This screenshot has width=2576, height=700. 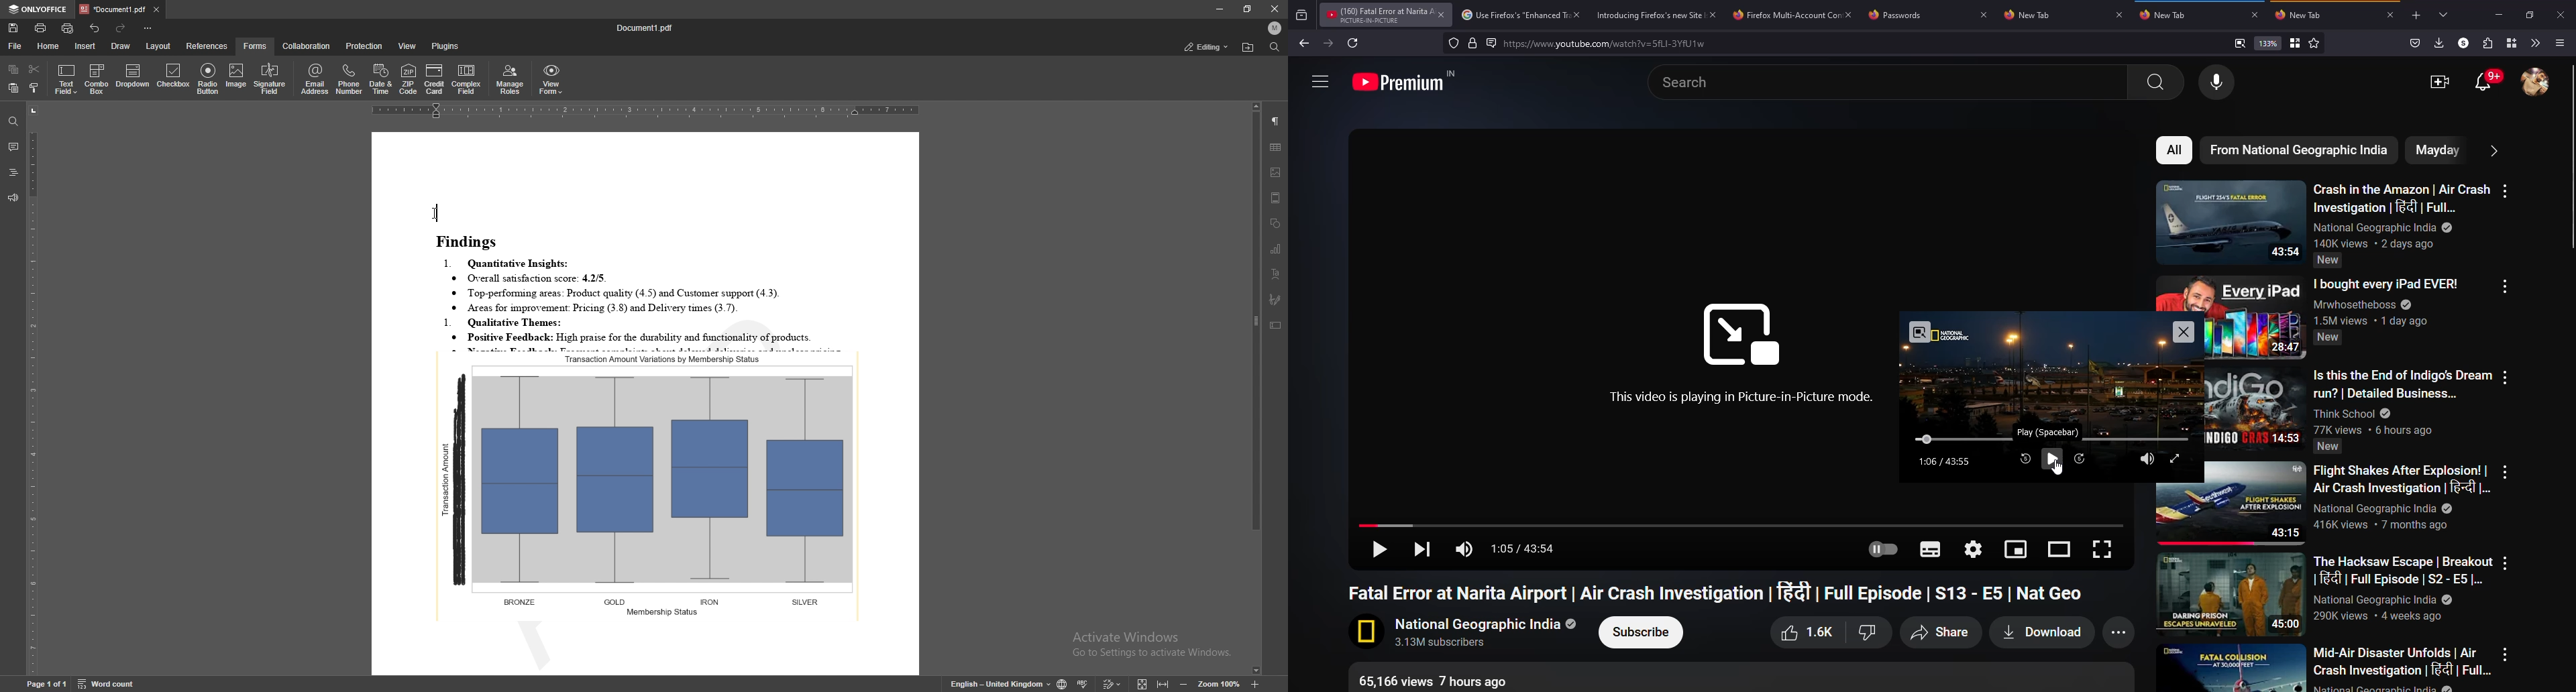 What do you see at coordinates (2461, 42) in the screenshot?
I see `profile` at bounding box center [2461, 42].